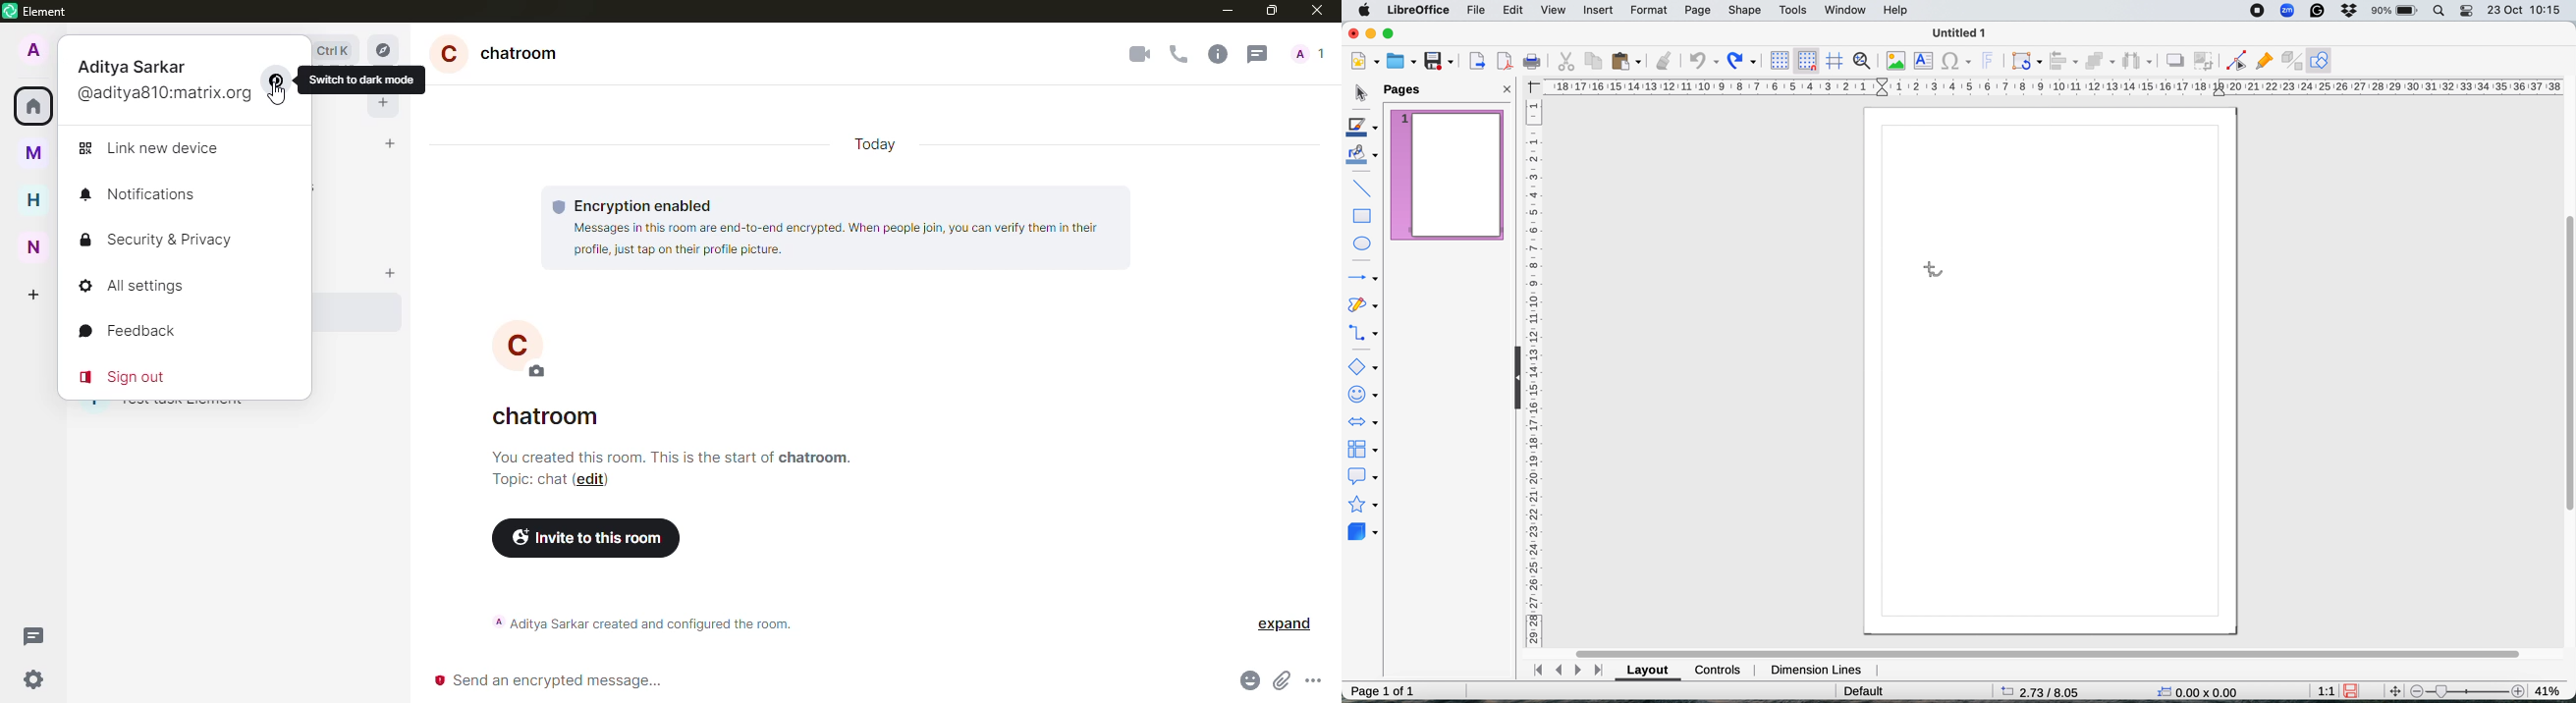  Describe the element at coordinates (1310, 52) in the screenshot. I see `people` at that location.